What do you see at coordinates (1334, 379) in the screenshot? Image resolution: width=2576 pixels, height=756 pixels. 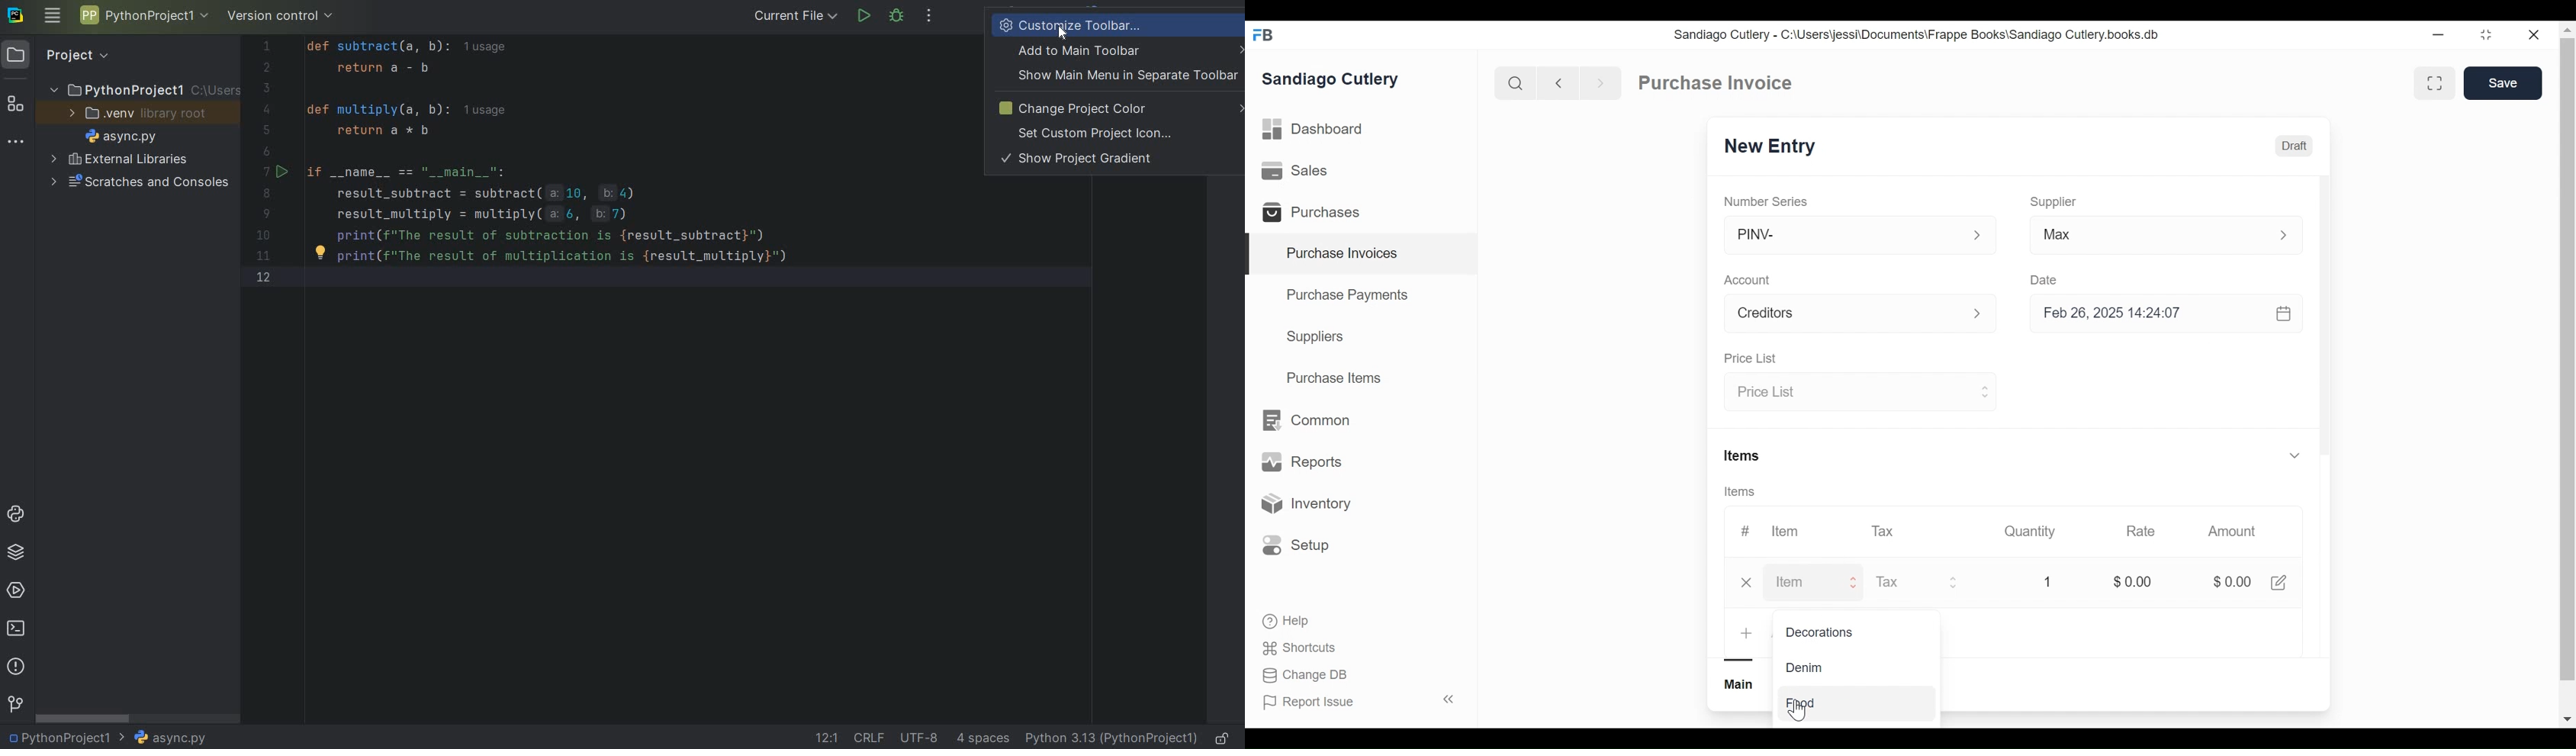 I see `Purchase Items` at bounding box center [1334, 379].